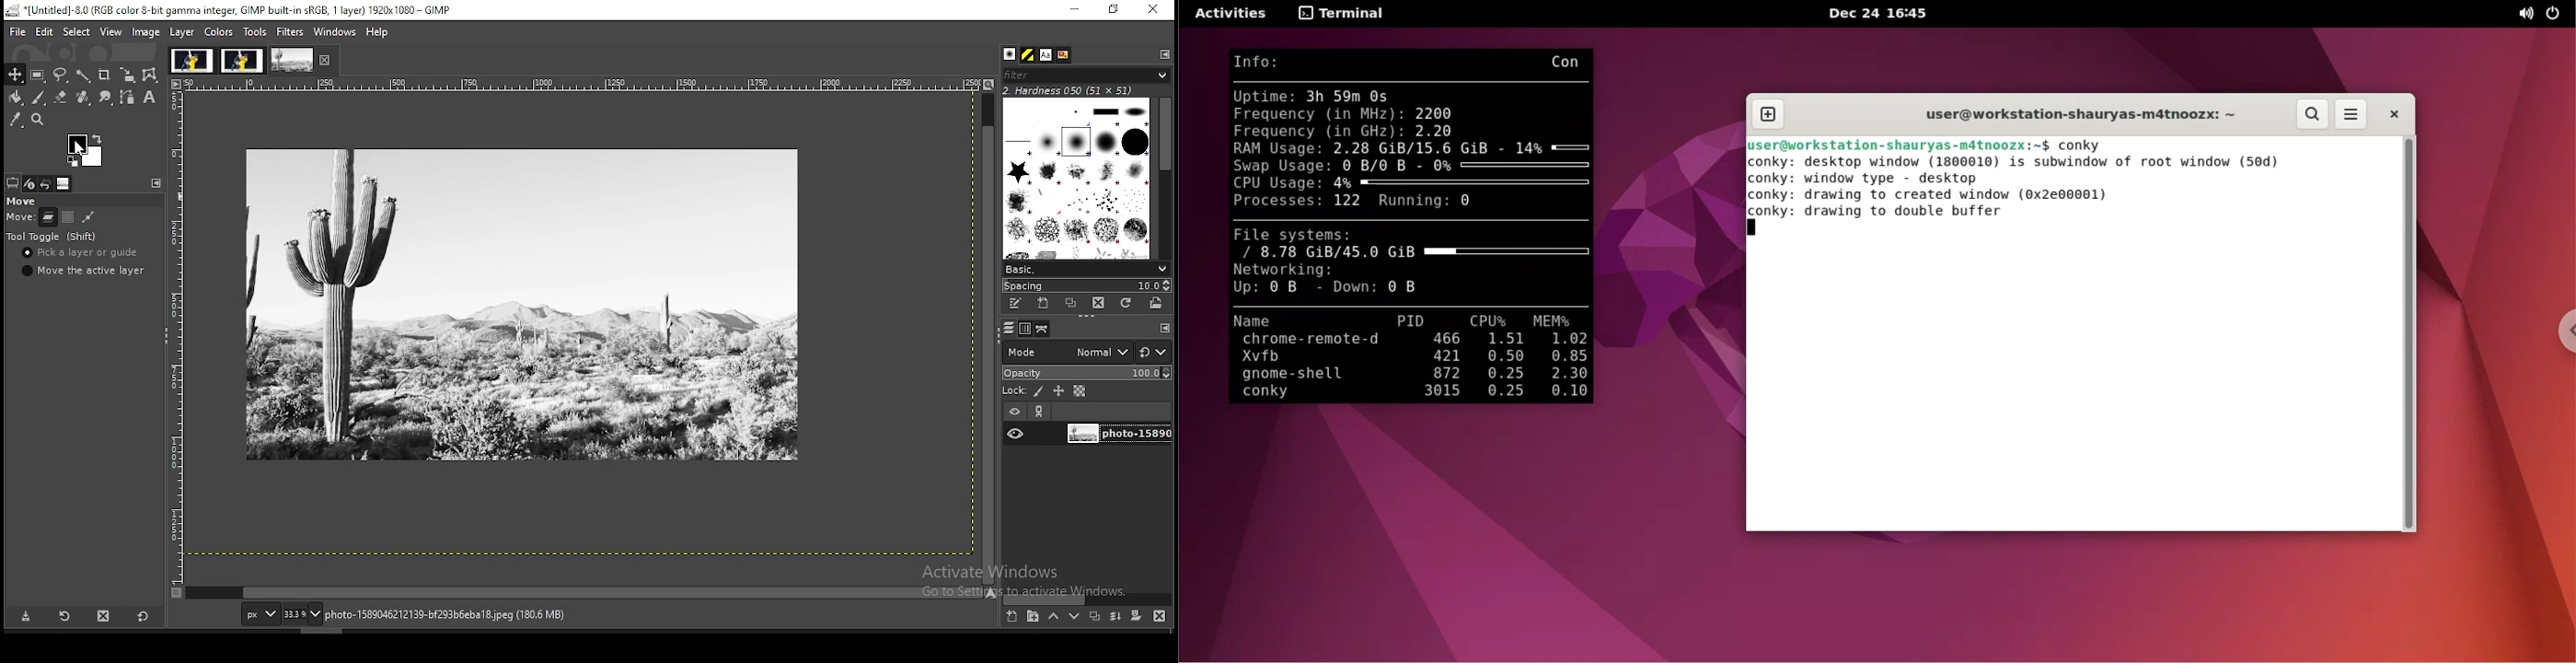 This screenshot has height=672, width=2576. Describe the element at coordinates (241, 60) in the screenshot. I see `image` at that location.